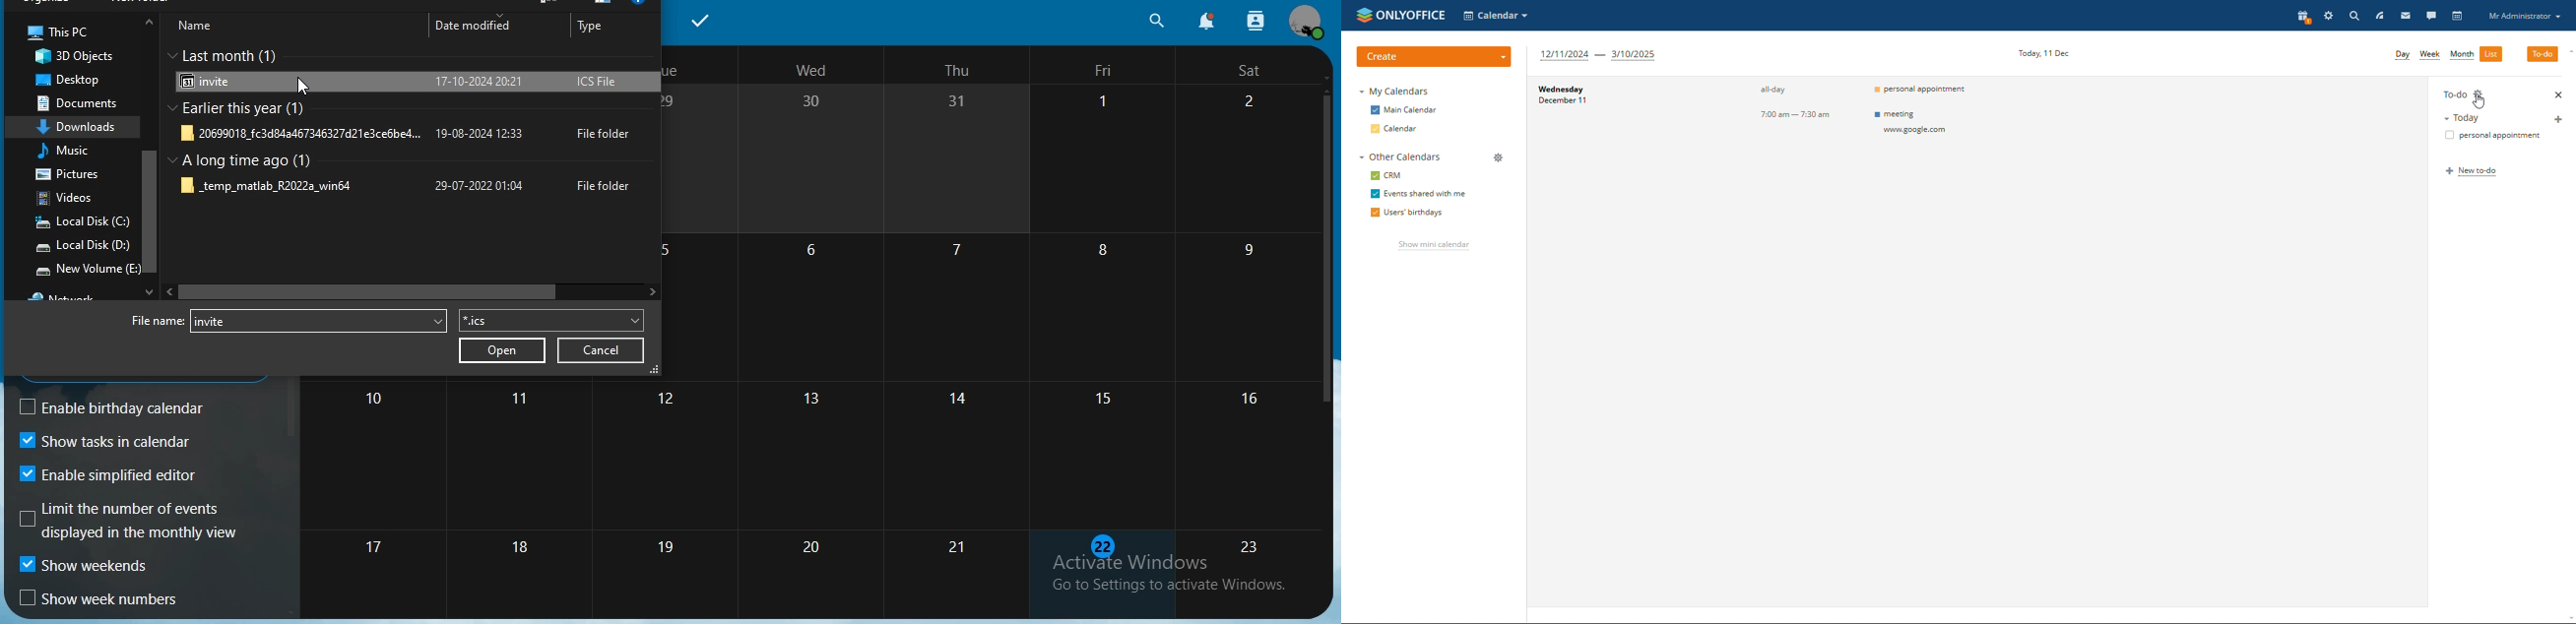 This screenshot has width=2576, height=644. Describe the element at coordinates (246, 109) in the screenshot. I see `earlier this year` at that location.